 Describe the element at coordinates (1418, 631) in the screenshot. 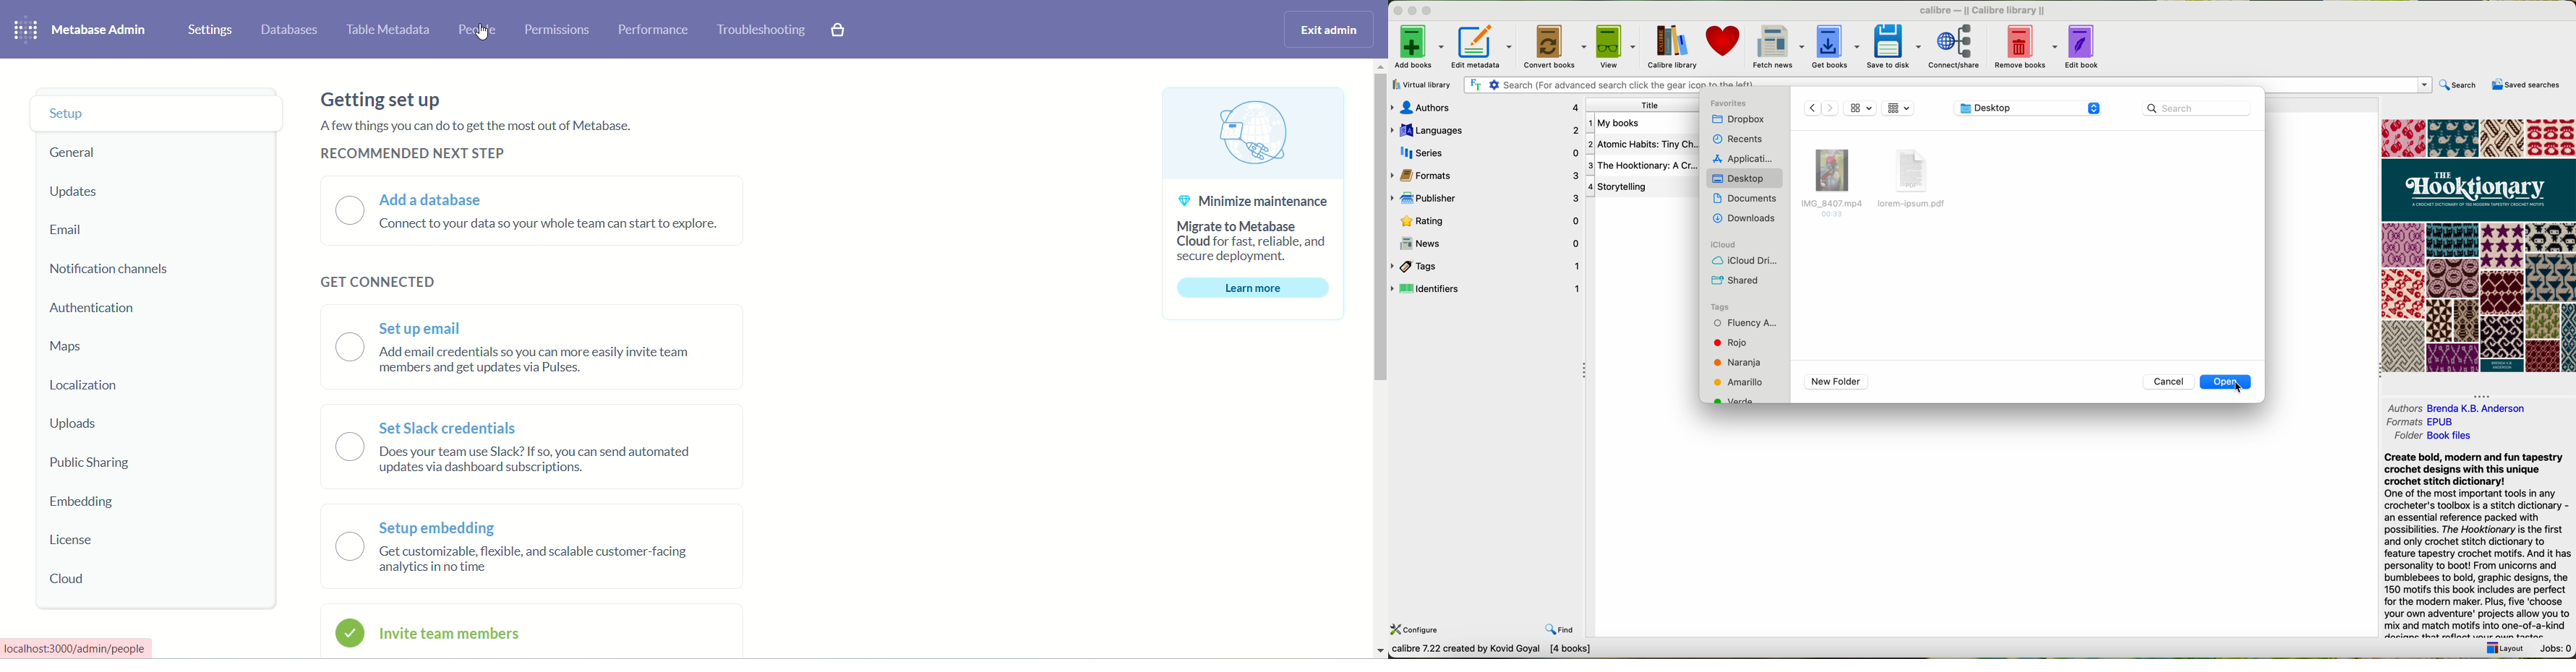

I see `configure` at that location.